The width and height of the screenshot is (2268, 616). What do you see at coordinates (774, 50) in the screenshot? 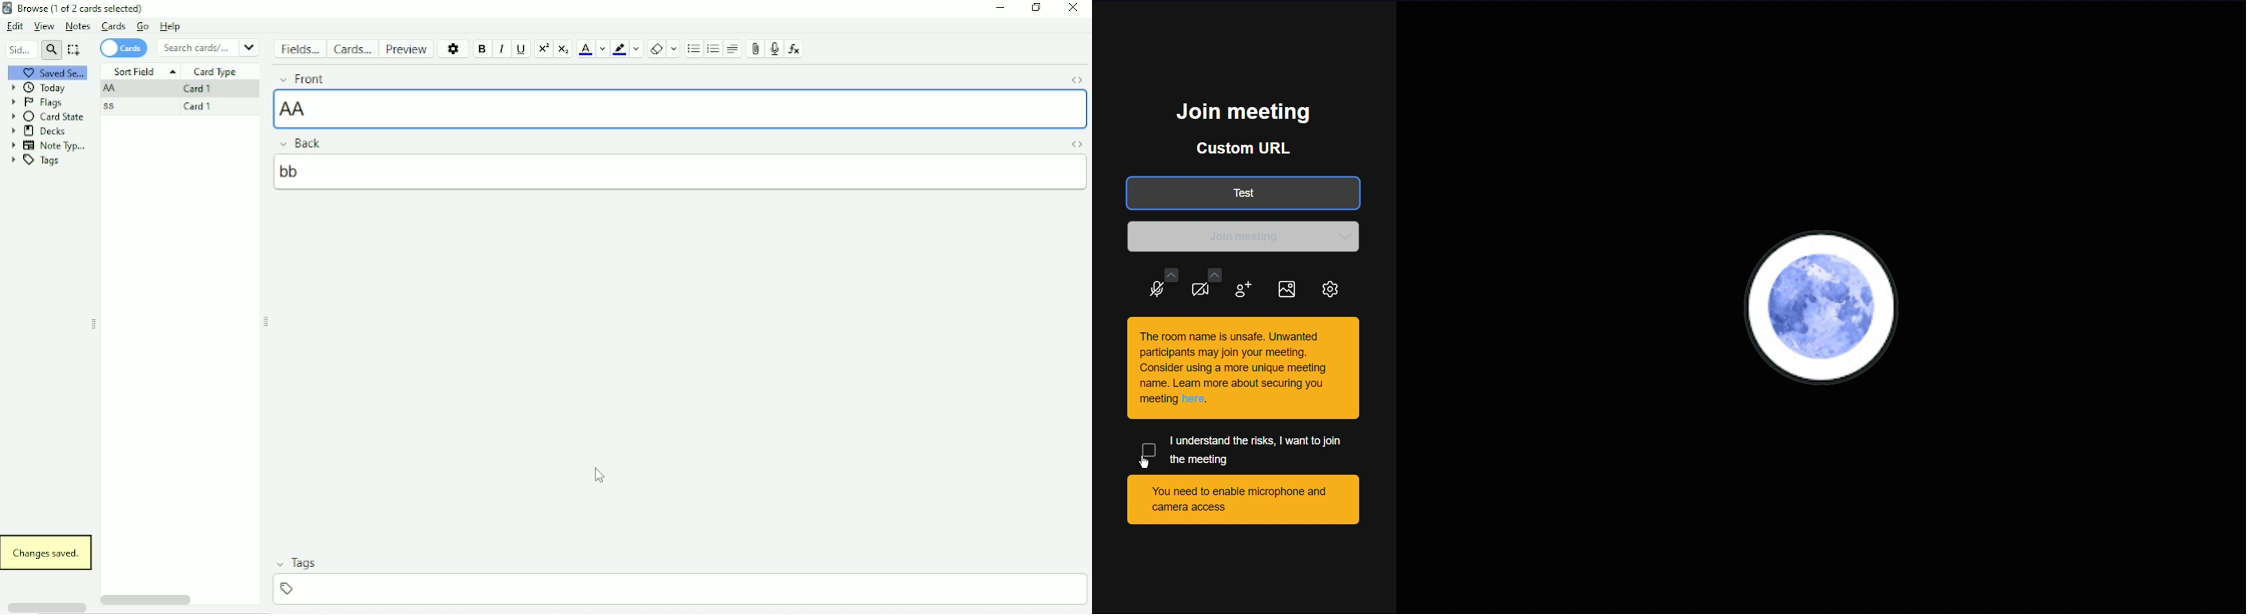
I see `Record audio` at bounding box center [774, 50].